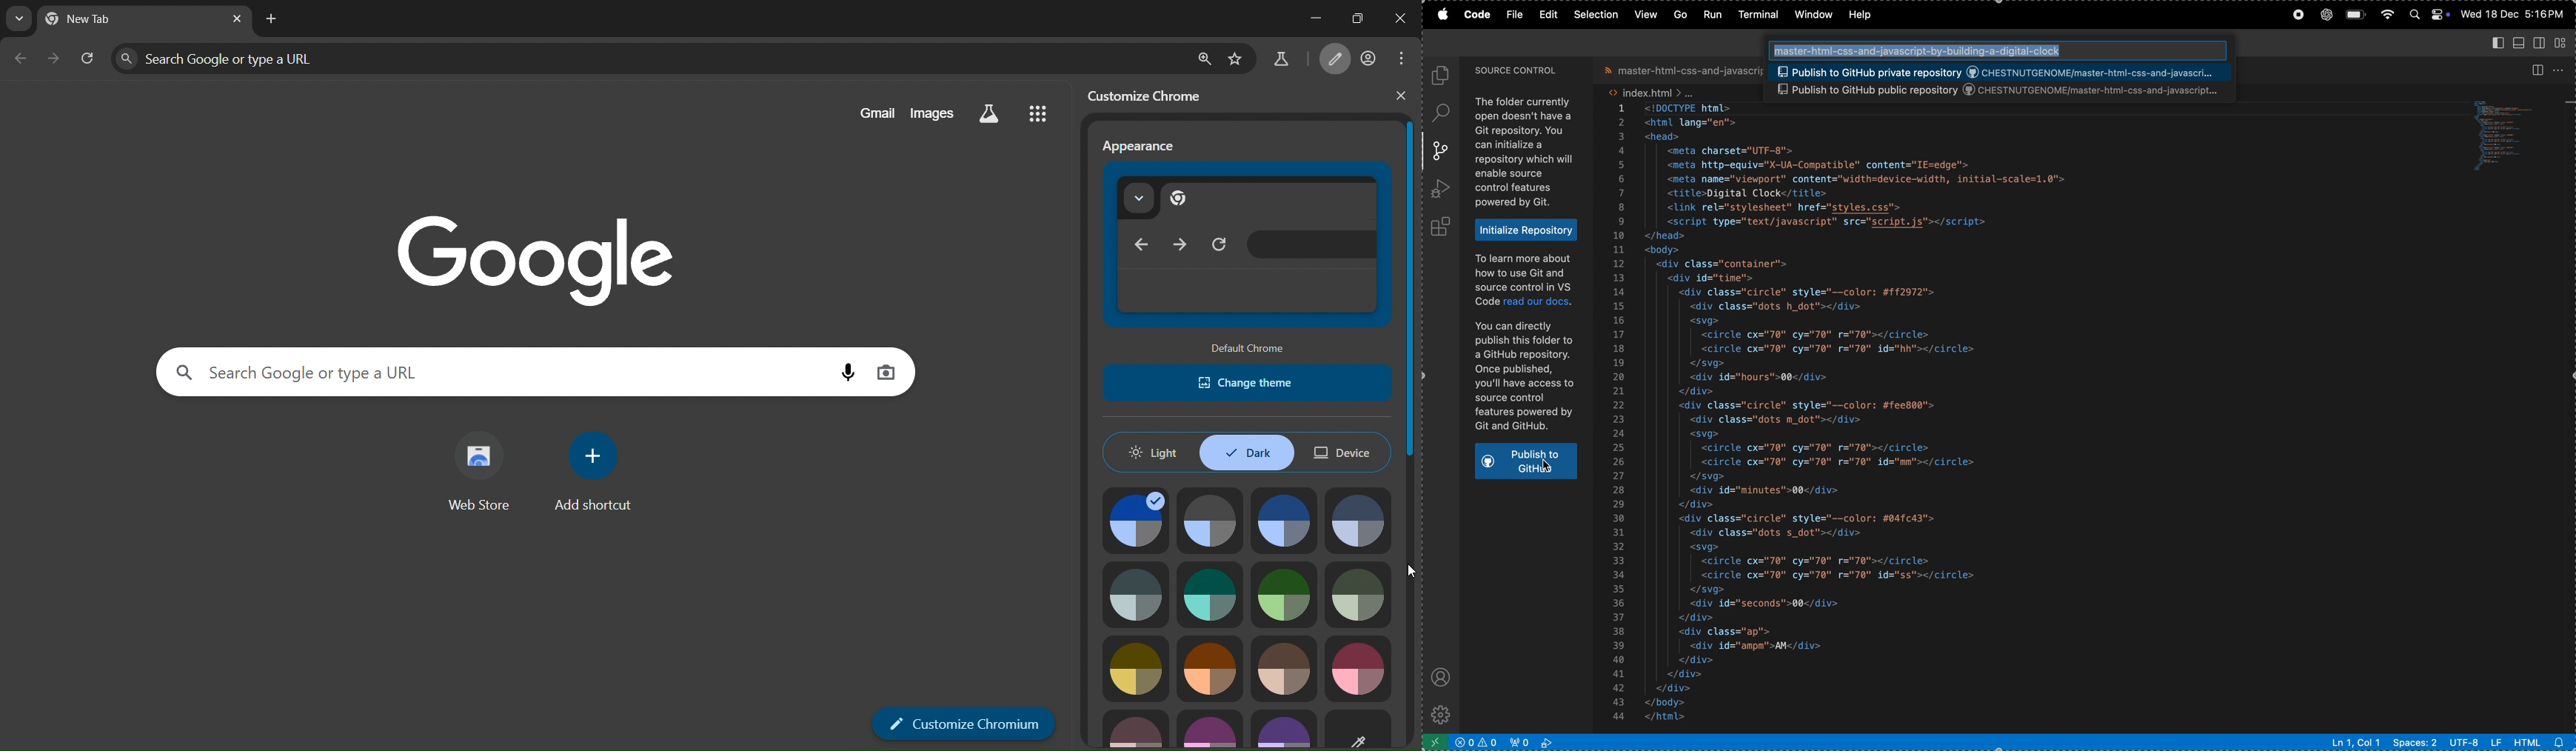  What do you see at coordinates (1715, 364) in the screenshot?
I see `</svg>` at bounding box center [1715, 364].